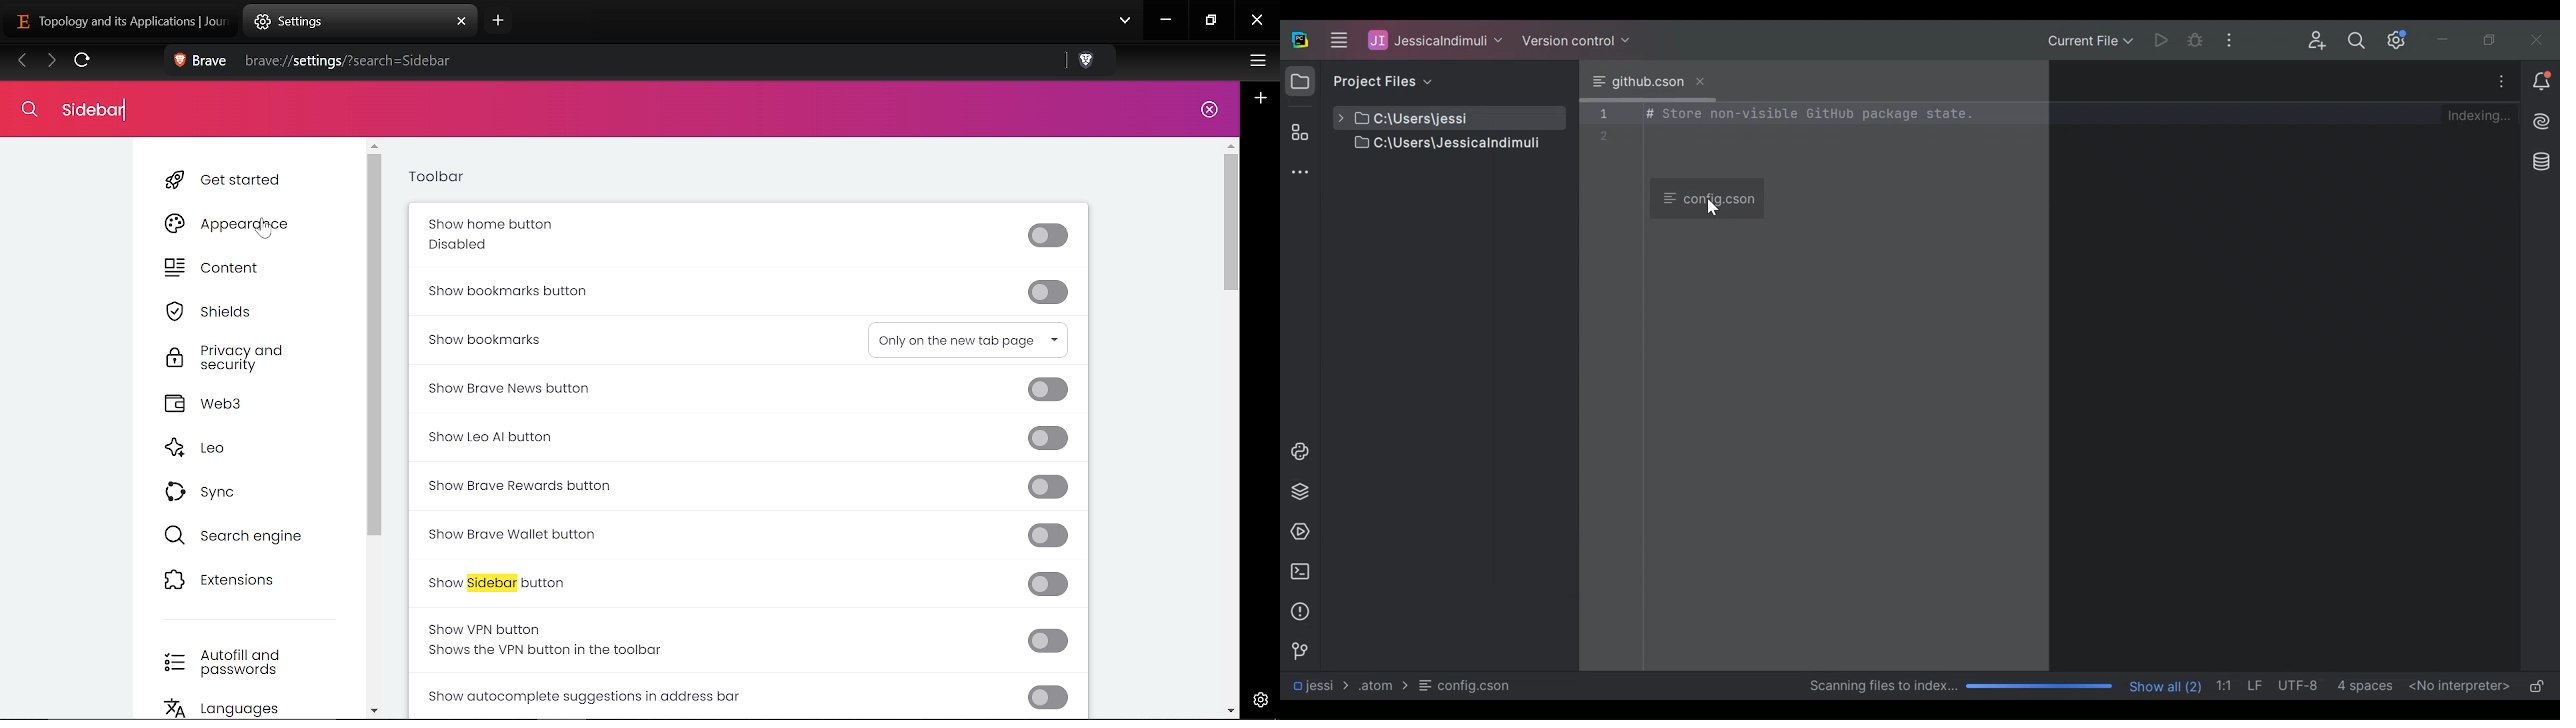 This screenshot has width=2576, height=728. What do you see at coordinates (1301, 491) in the screenshot?
I see `Python` at bounding box center [1301, 491].